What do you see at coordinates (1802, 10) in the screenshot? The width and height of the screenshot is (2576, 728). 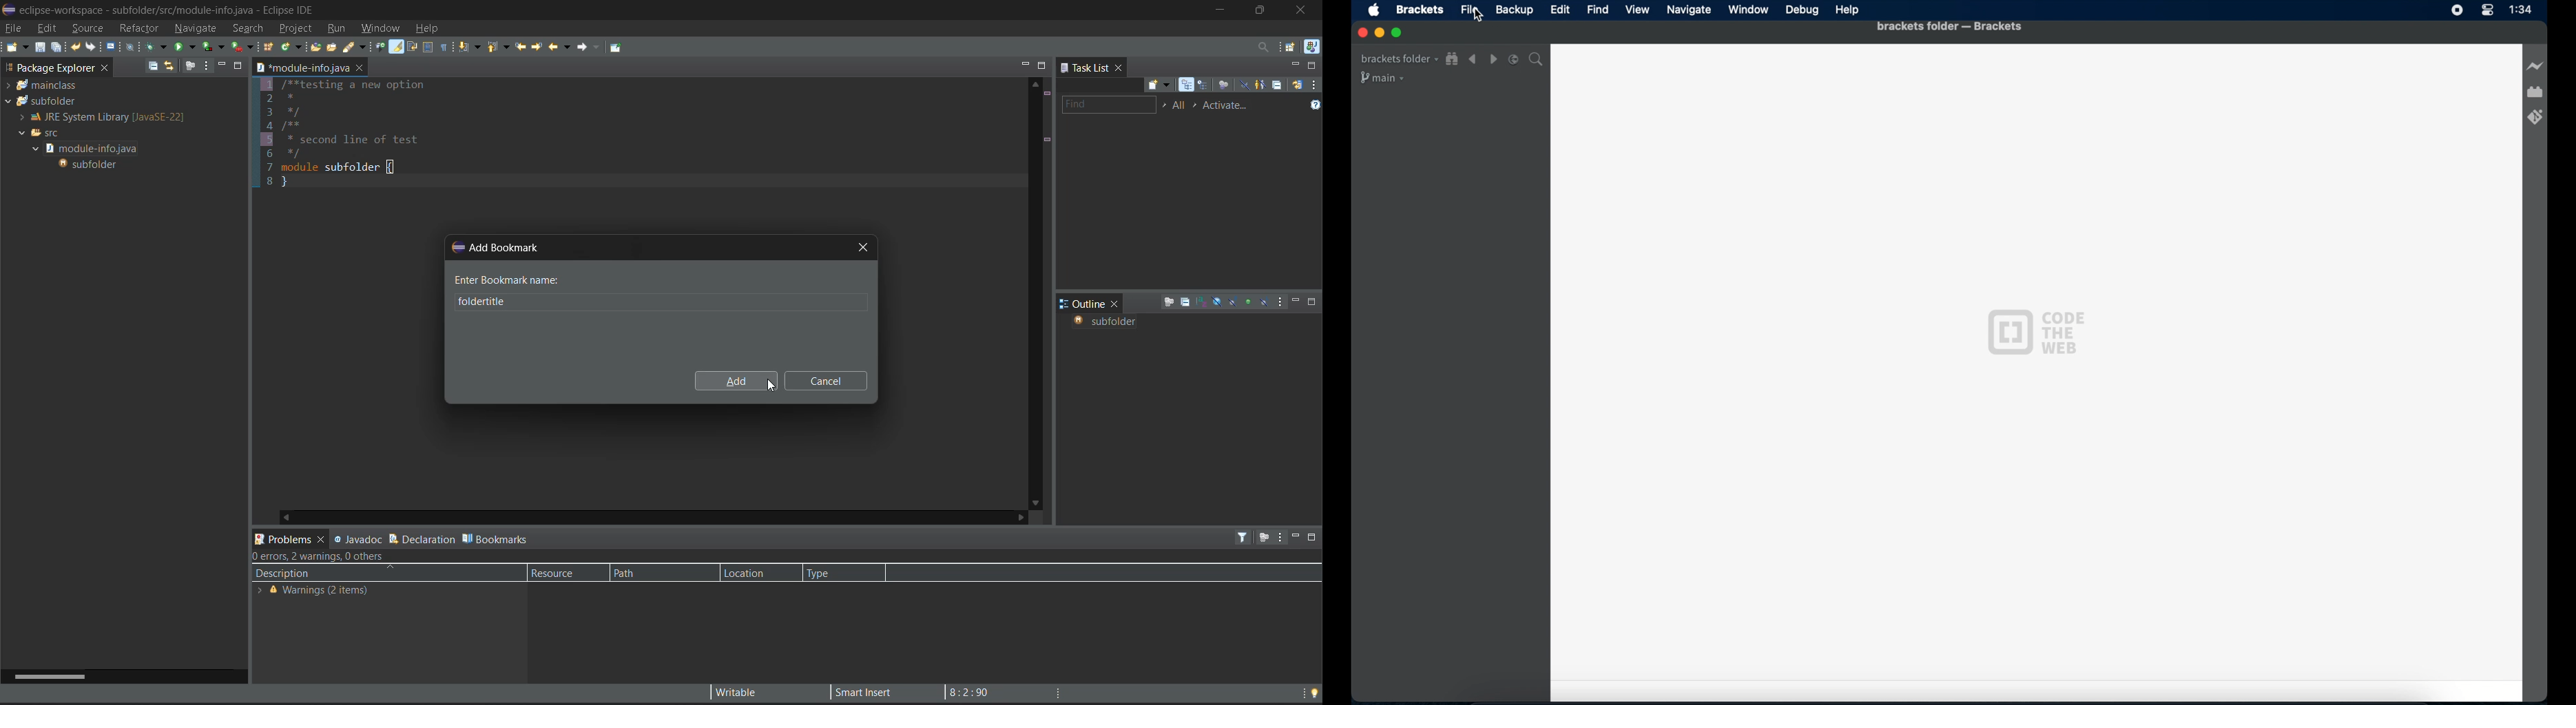 I see `Debug` at bounding box center [1802, 10].